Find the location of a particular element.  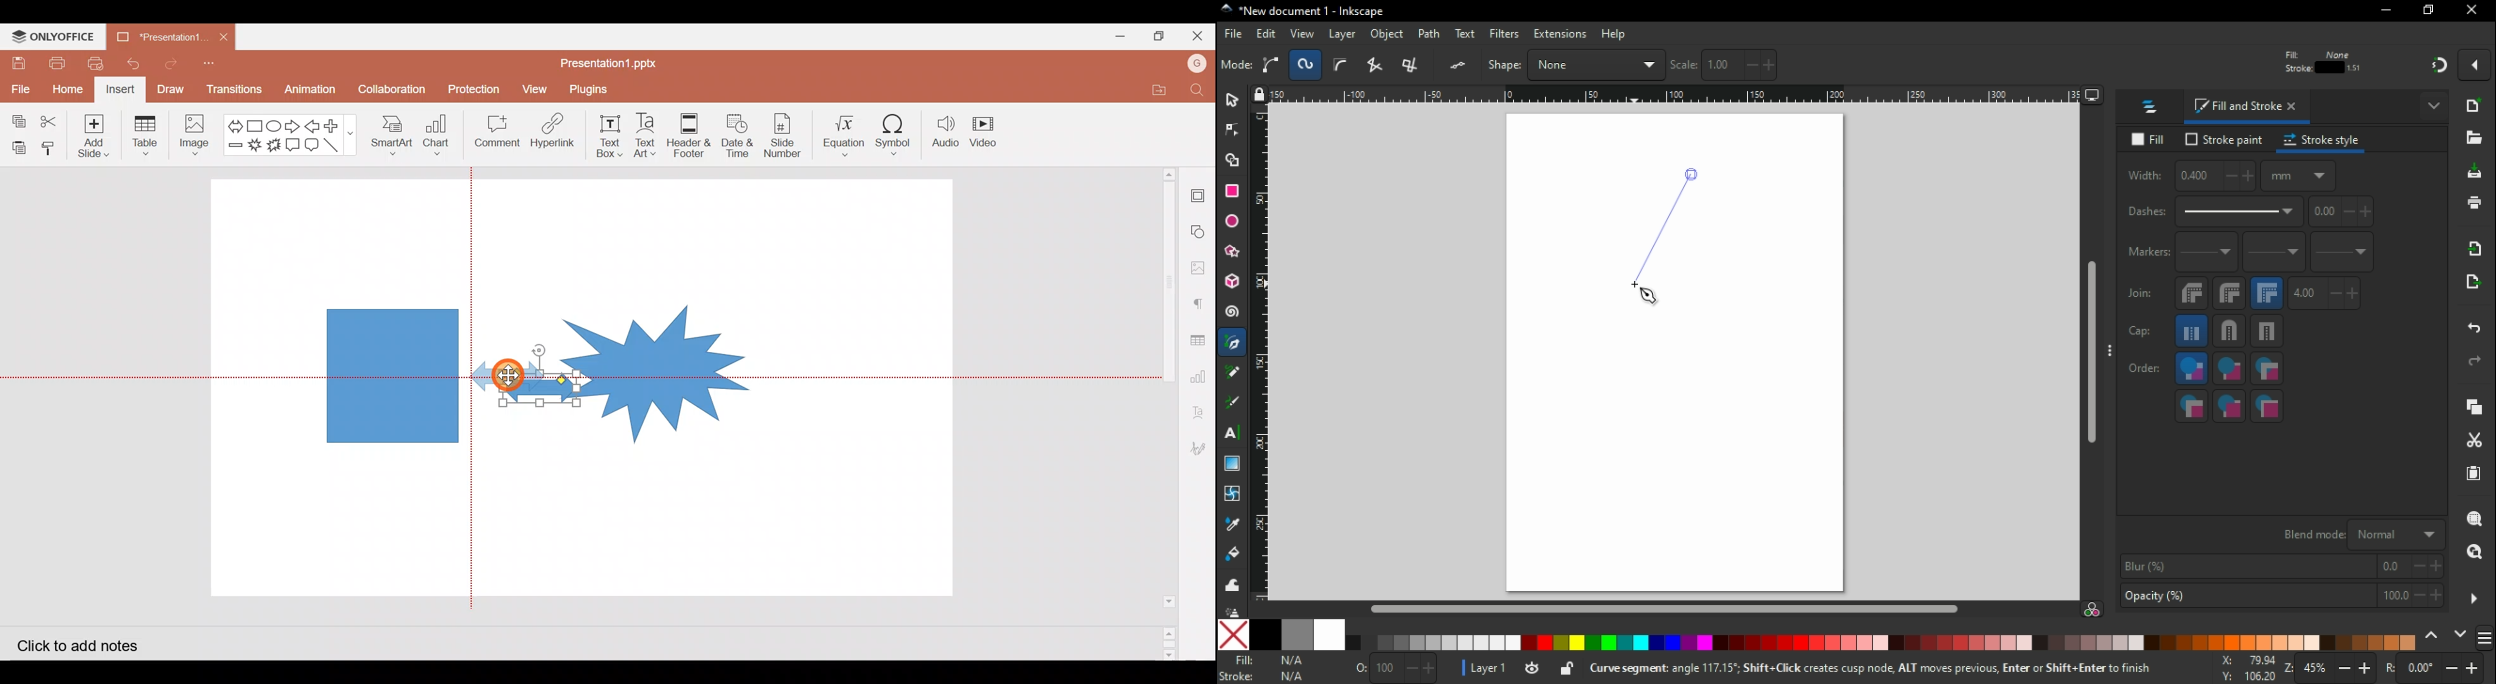

ONLYOFFICE is located at coordinates (53, 37).